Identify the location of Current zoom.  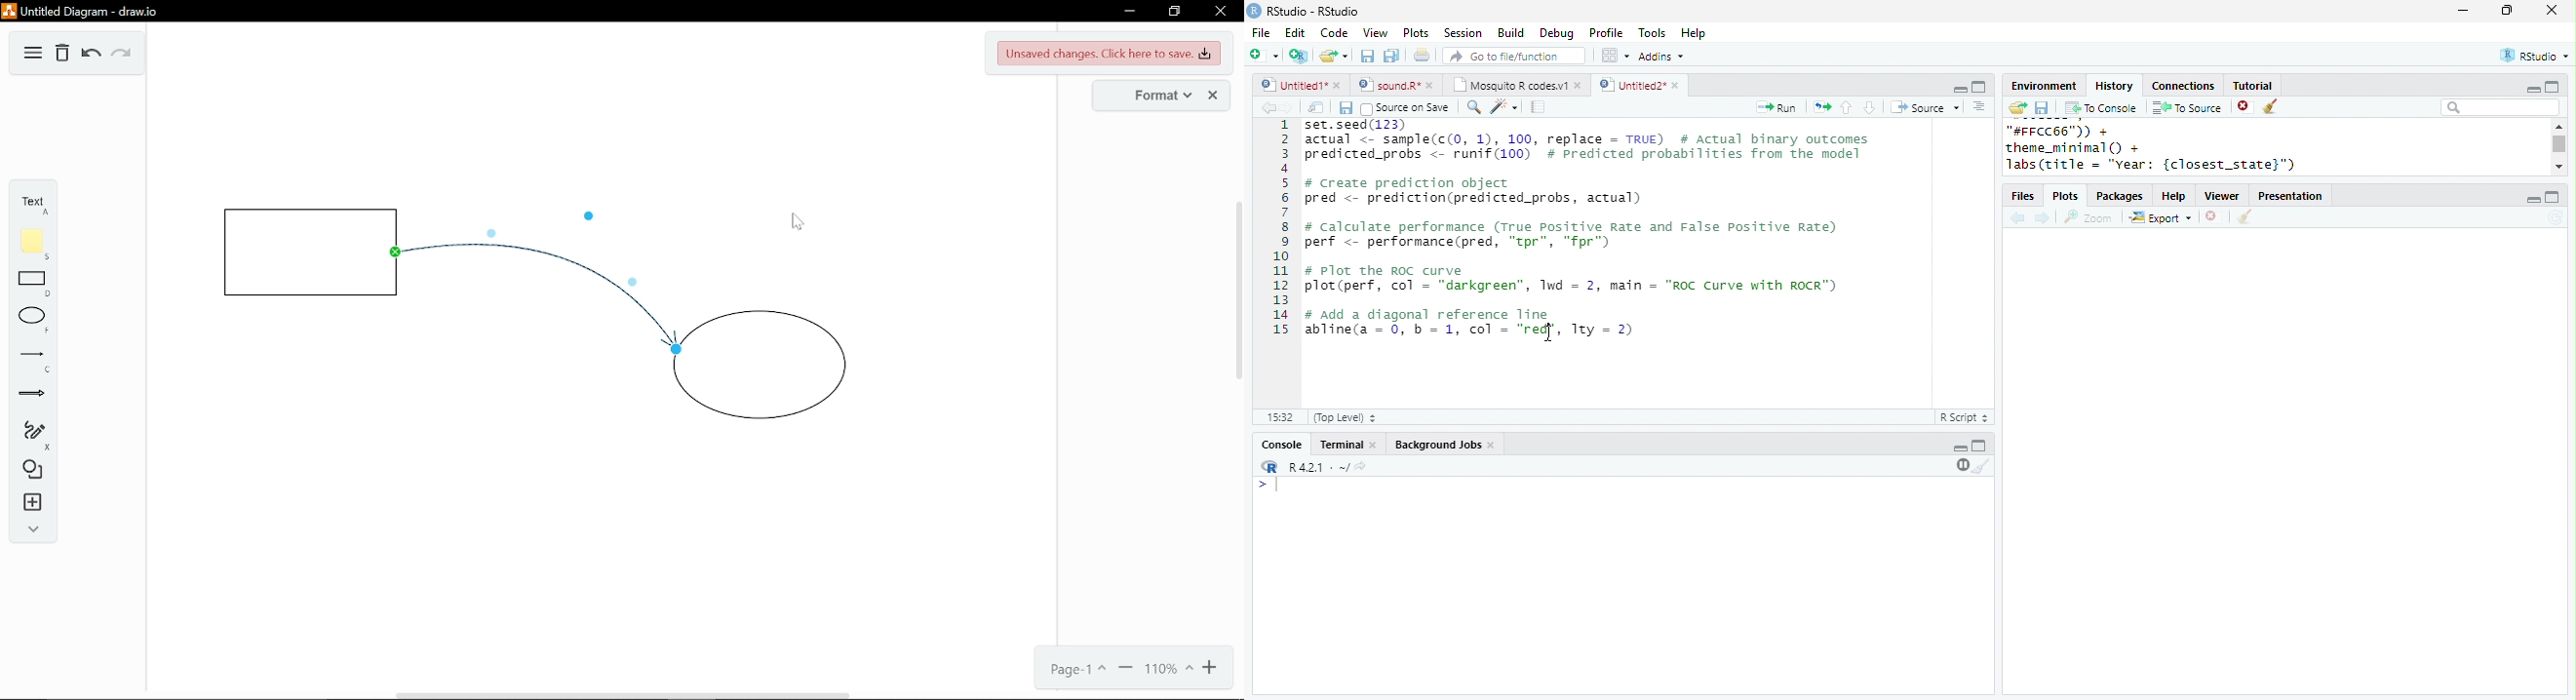
(1169, 668).